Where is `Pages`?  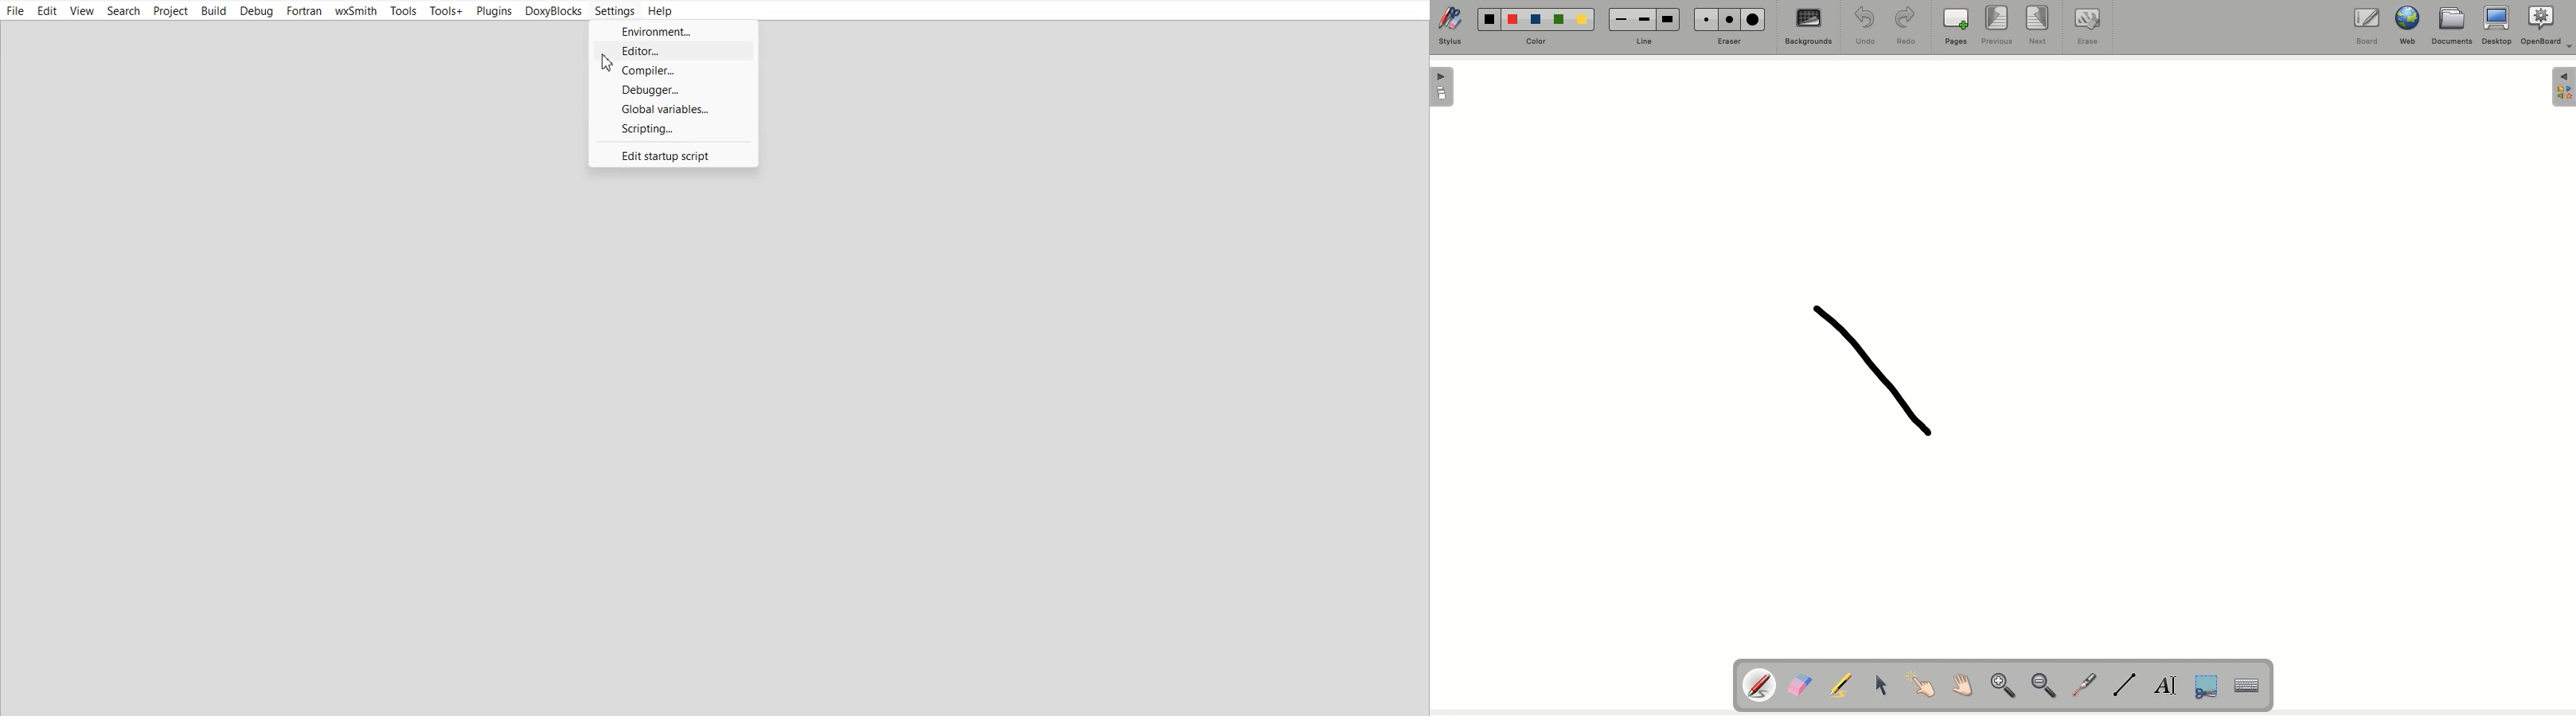 Pages is located at coordinates (1957, 27).